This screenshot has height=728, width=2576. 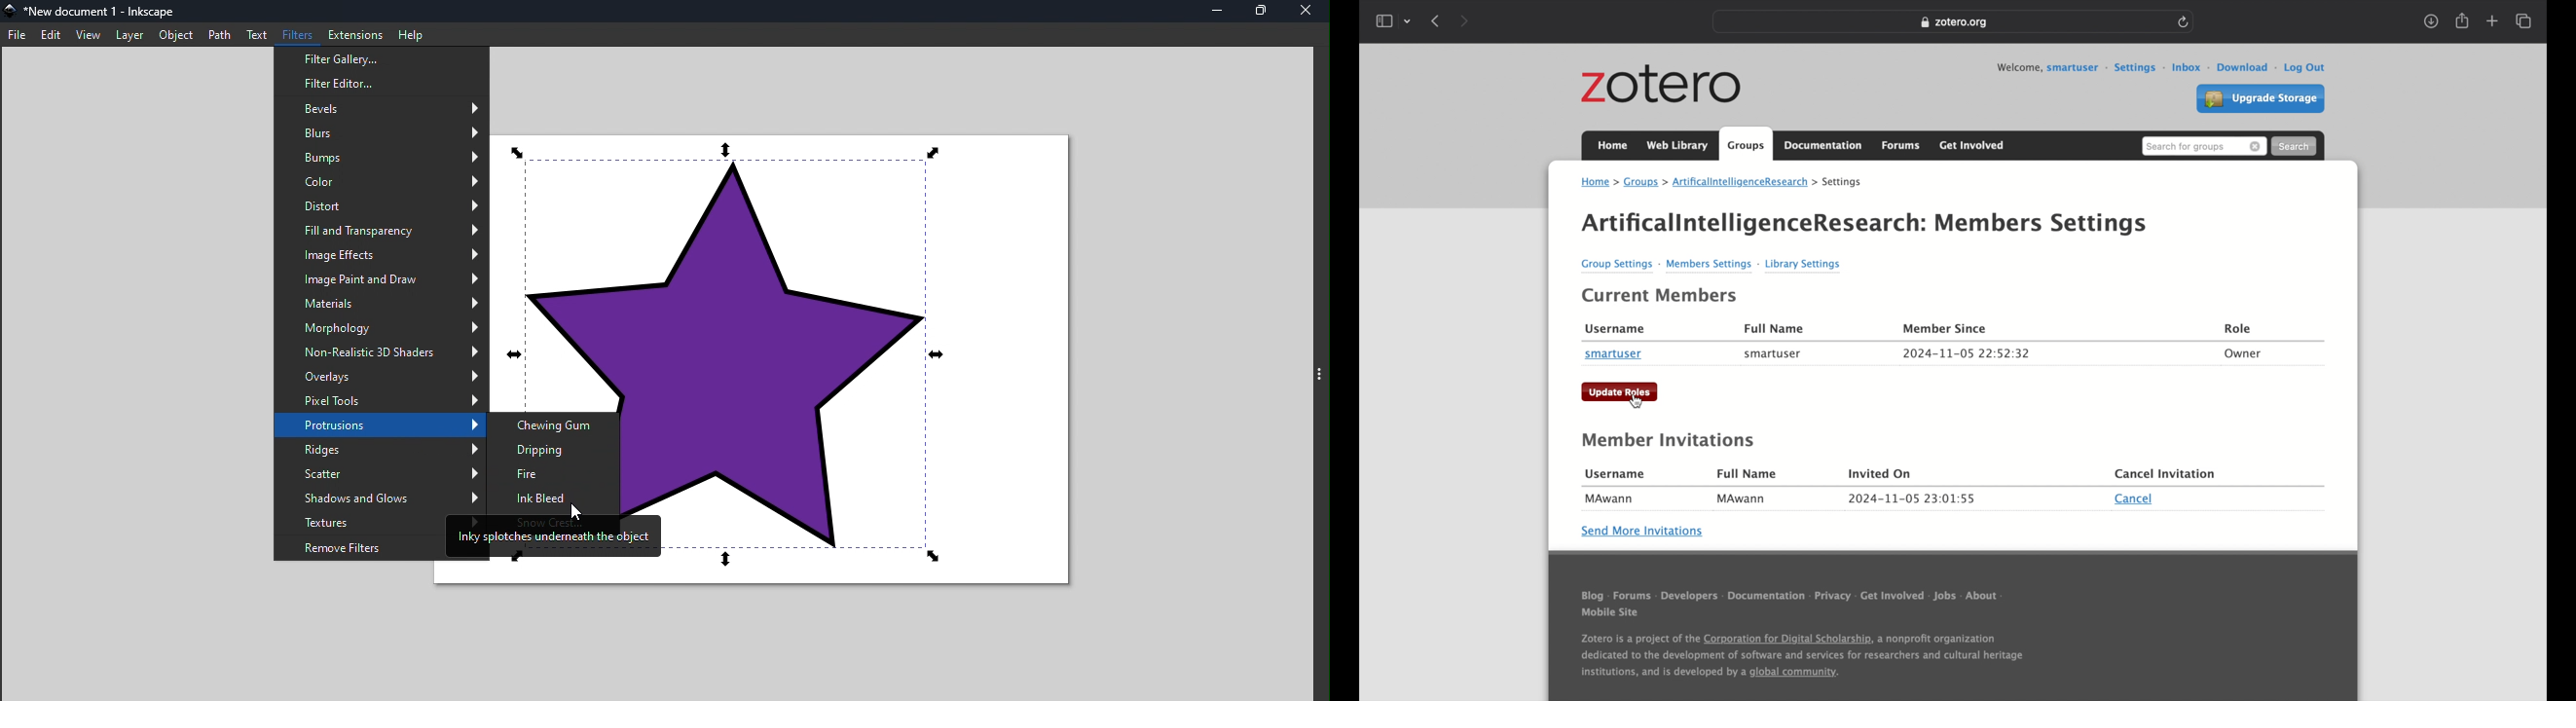 What do you see at coordinates (556, 498) in the screenshot?
I see `Ink Bleed` at bounding box center [556, 498].